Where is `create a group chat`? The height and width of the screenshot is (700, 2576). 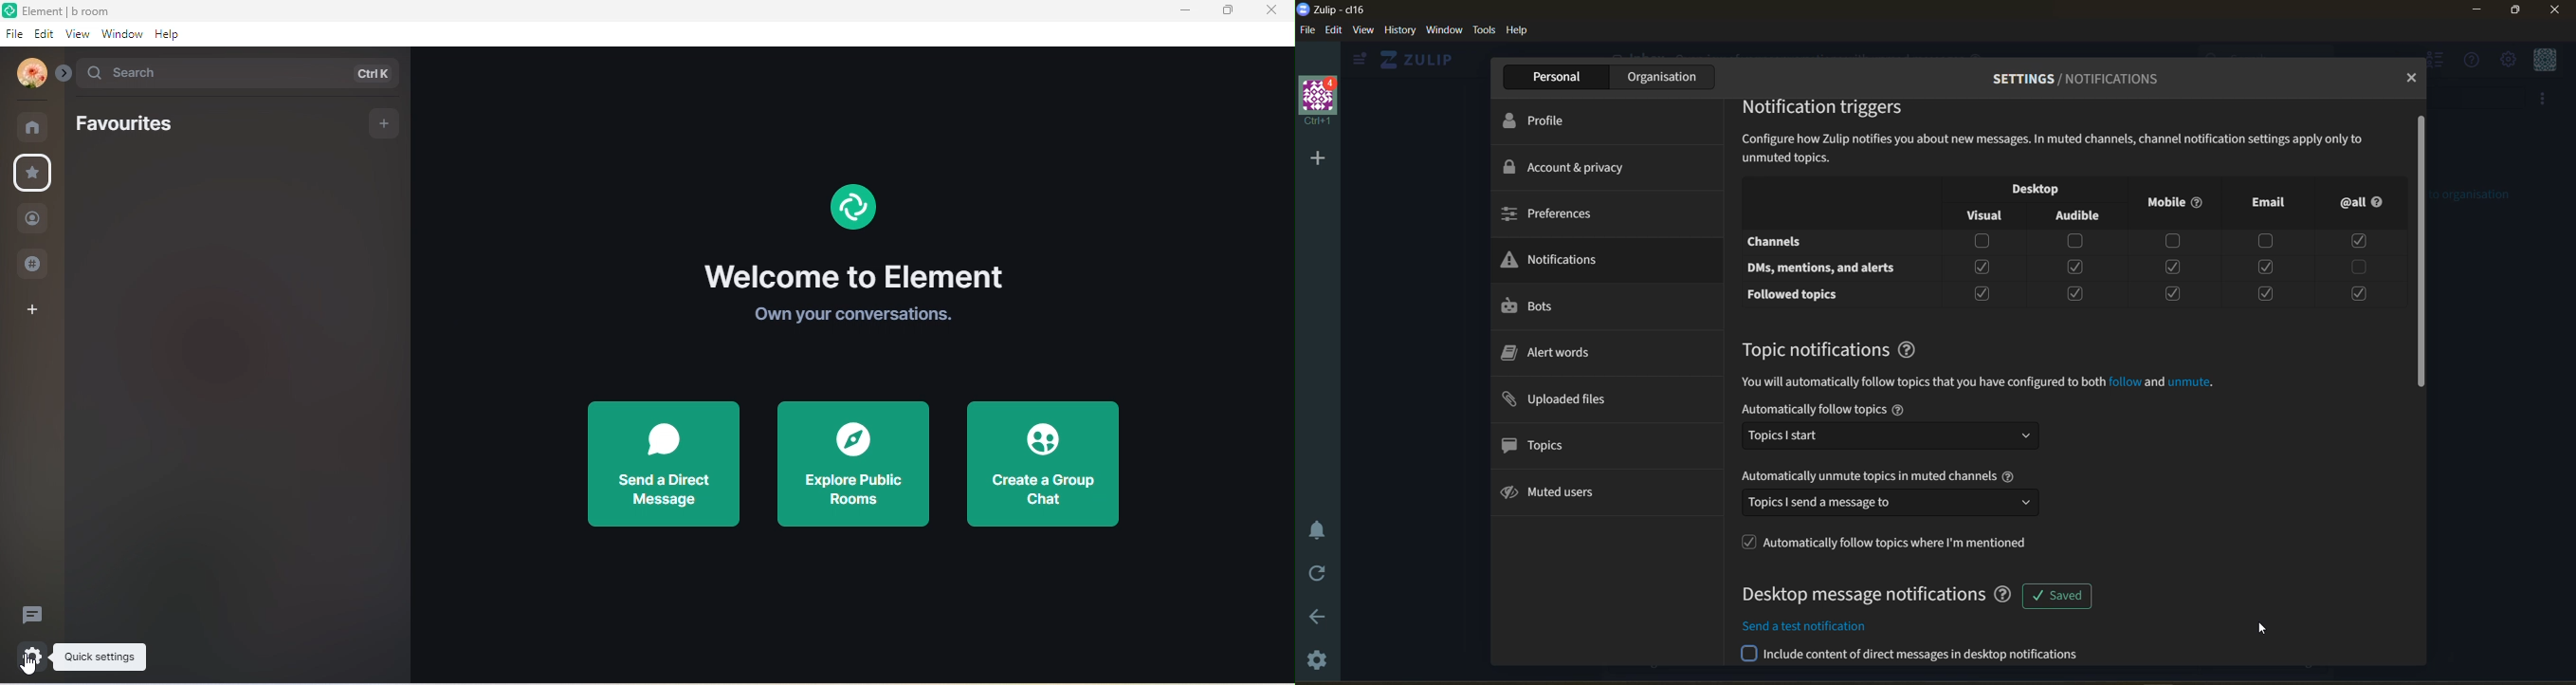 create a group chat is located at coordinates (1047, 462).